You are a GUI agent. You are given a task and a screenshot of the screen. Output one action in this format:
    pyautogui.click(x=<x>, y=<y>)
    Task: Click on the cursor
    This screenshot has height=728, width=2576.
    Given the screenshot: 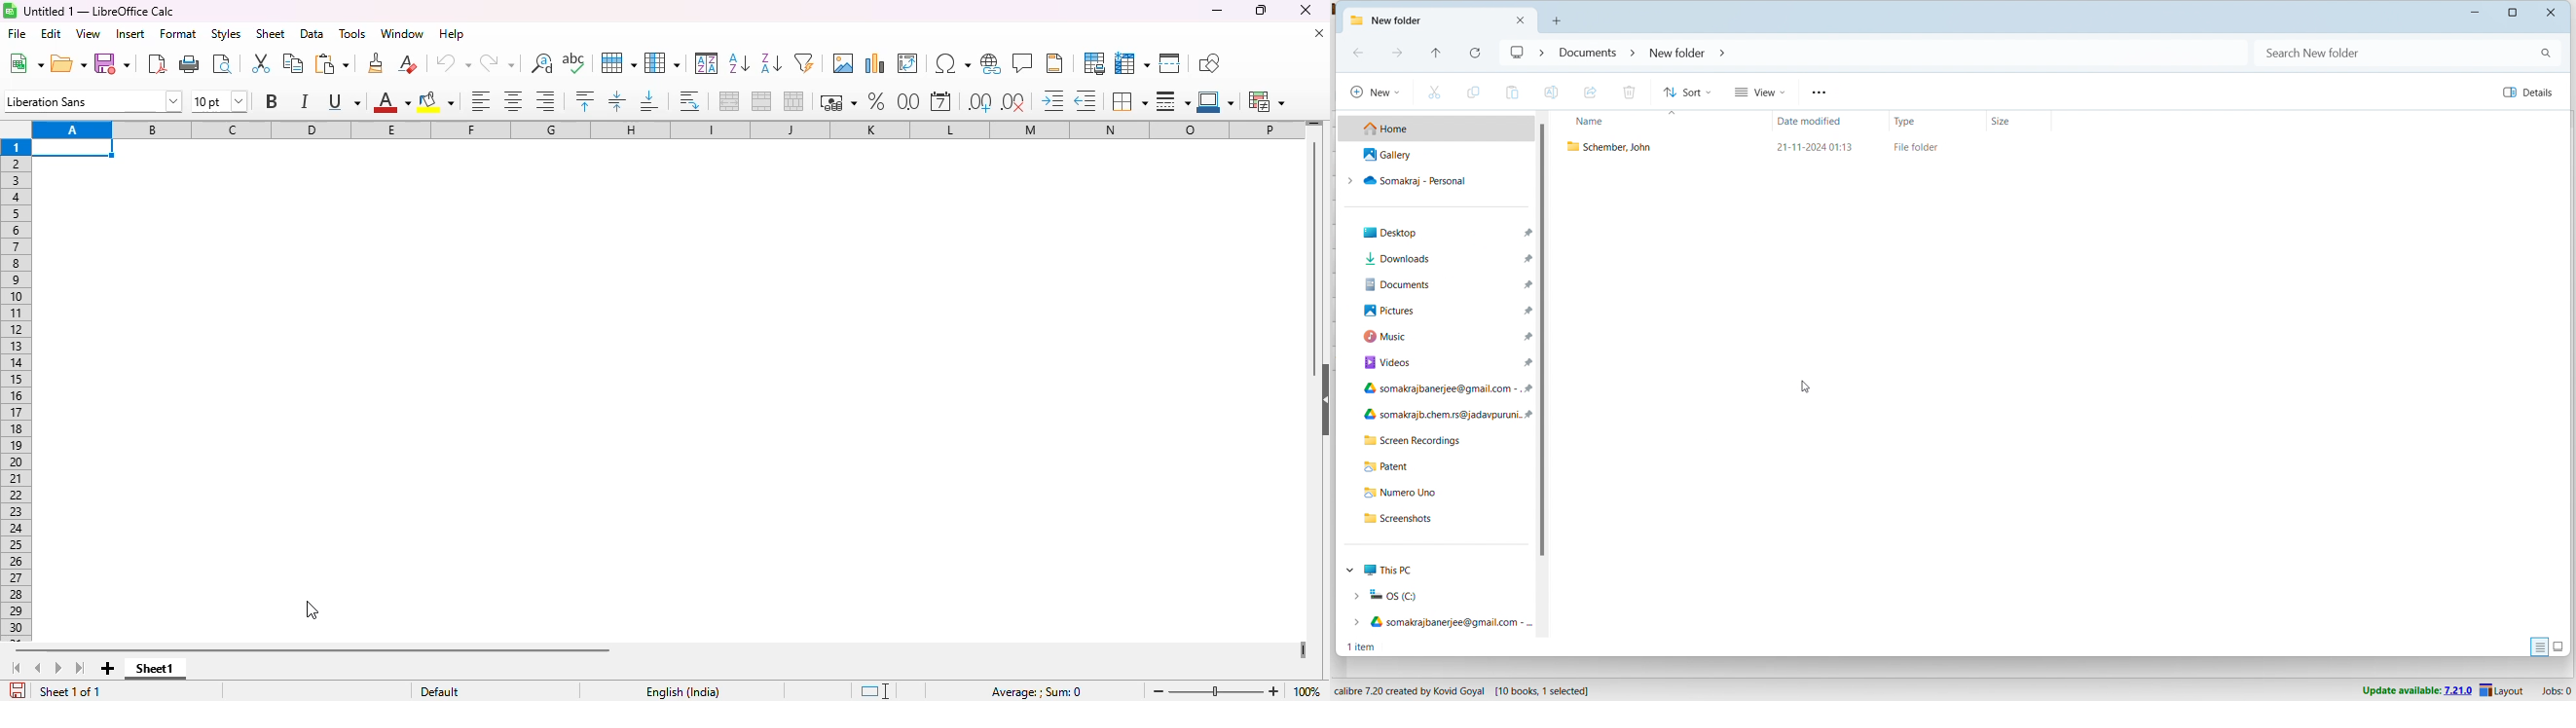 What is the action you would take?
    pyautogui.click(x=312, y=609)
    